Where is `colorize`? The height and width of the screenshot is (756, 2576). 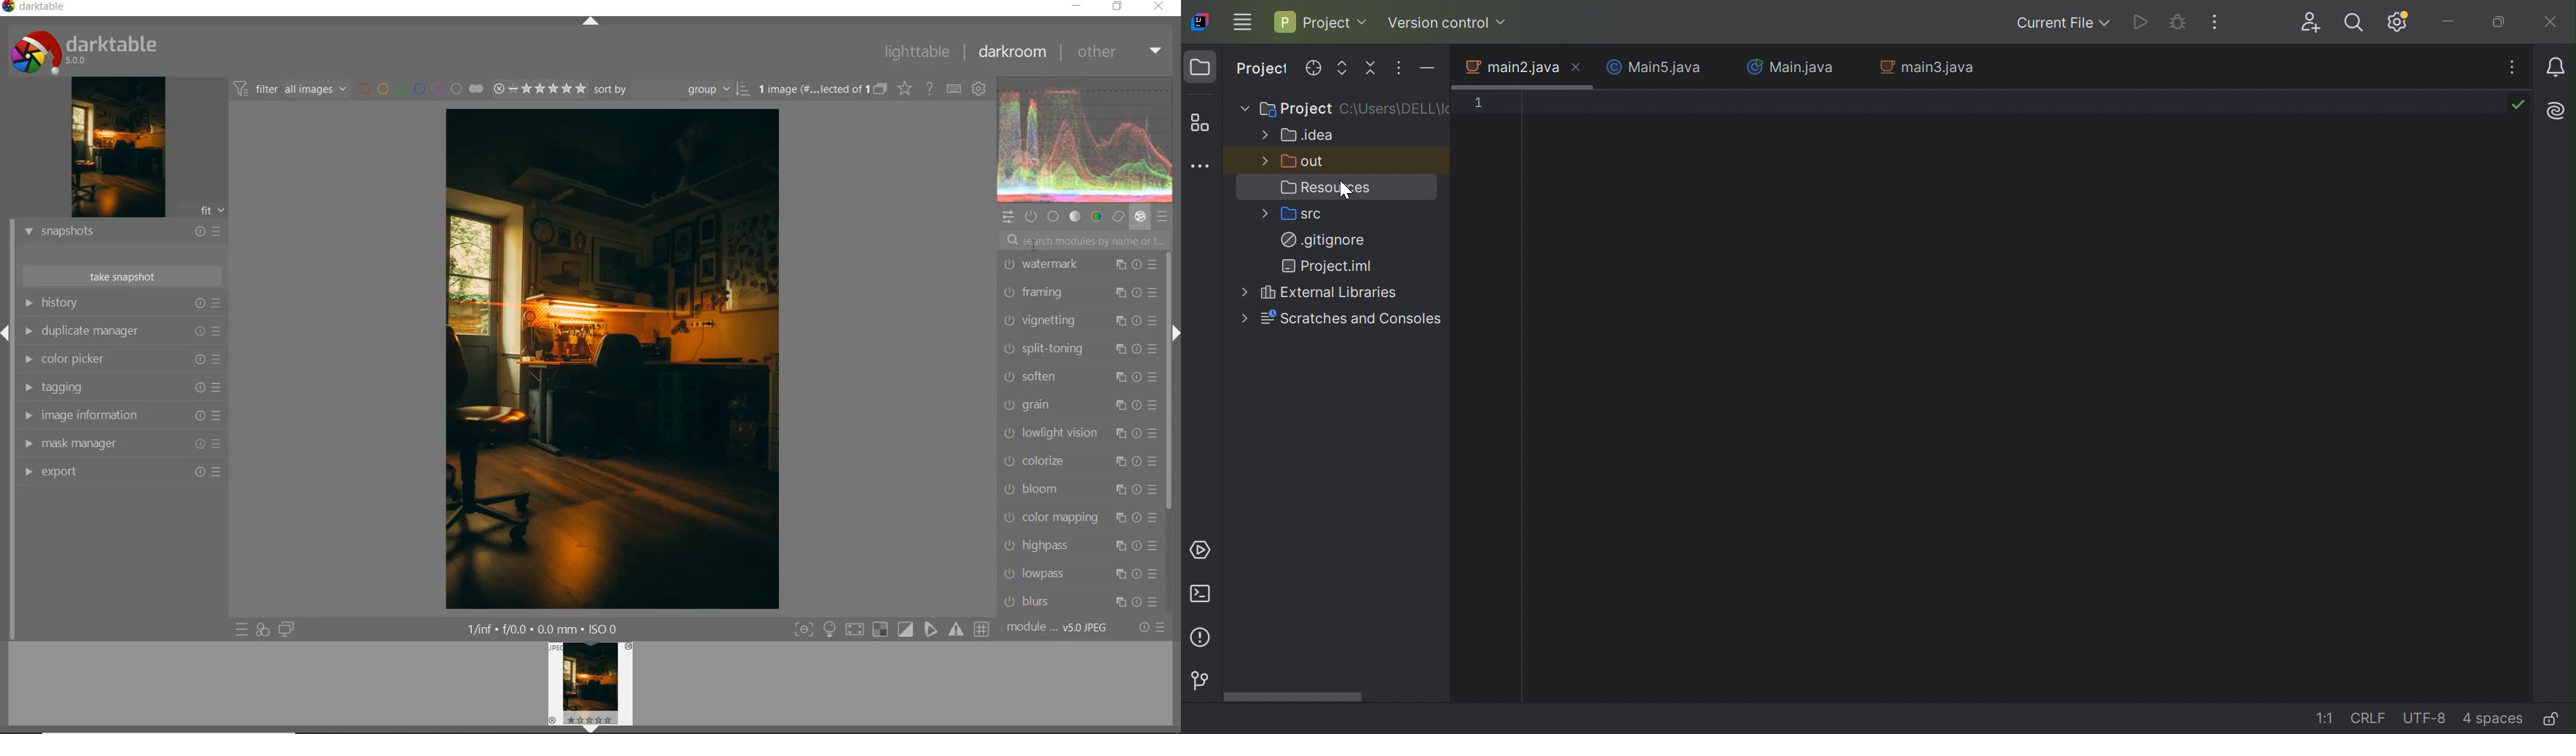
colorize is located at coordinates (1078, 461).